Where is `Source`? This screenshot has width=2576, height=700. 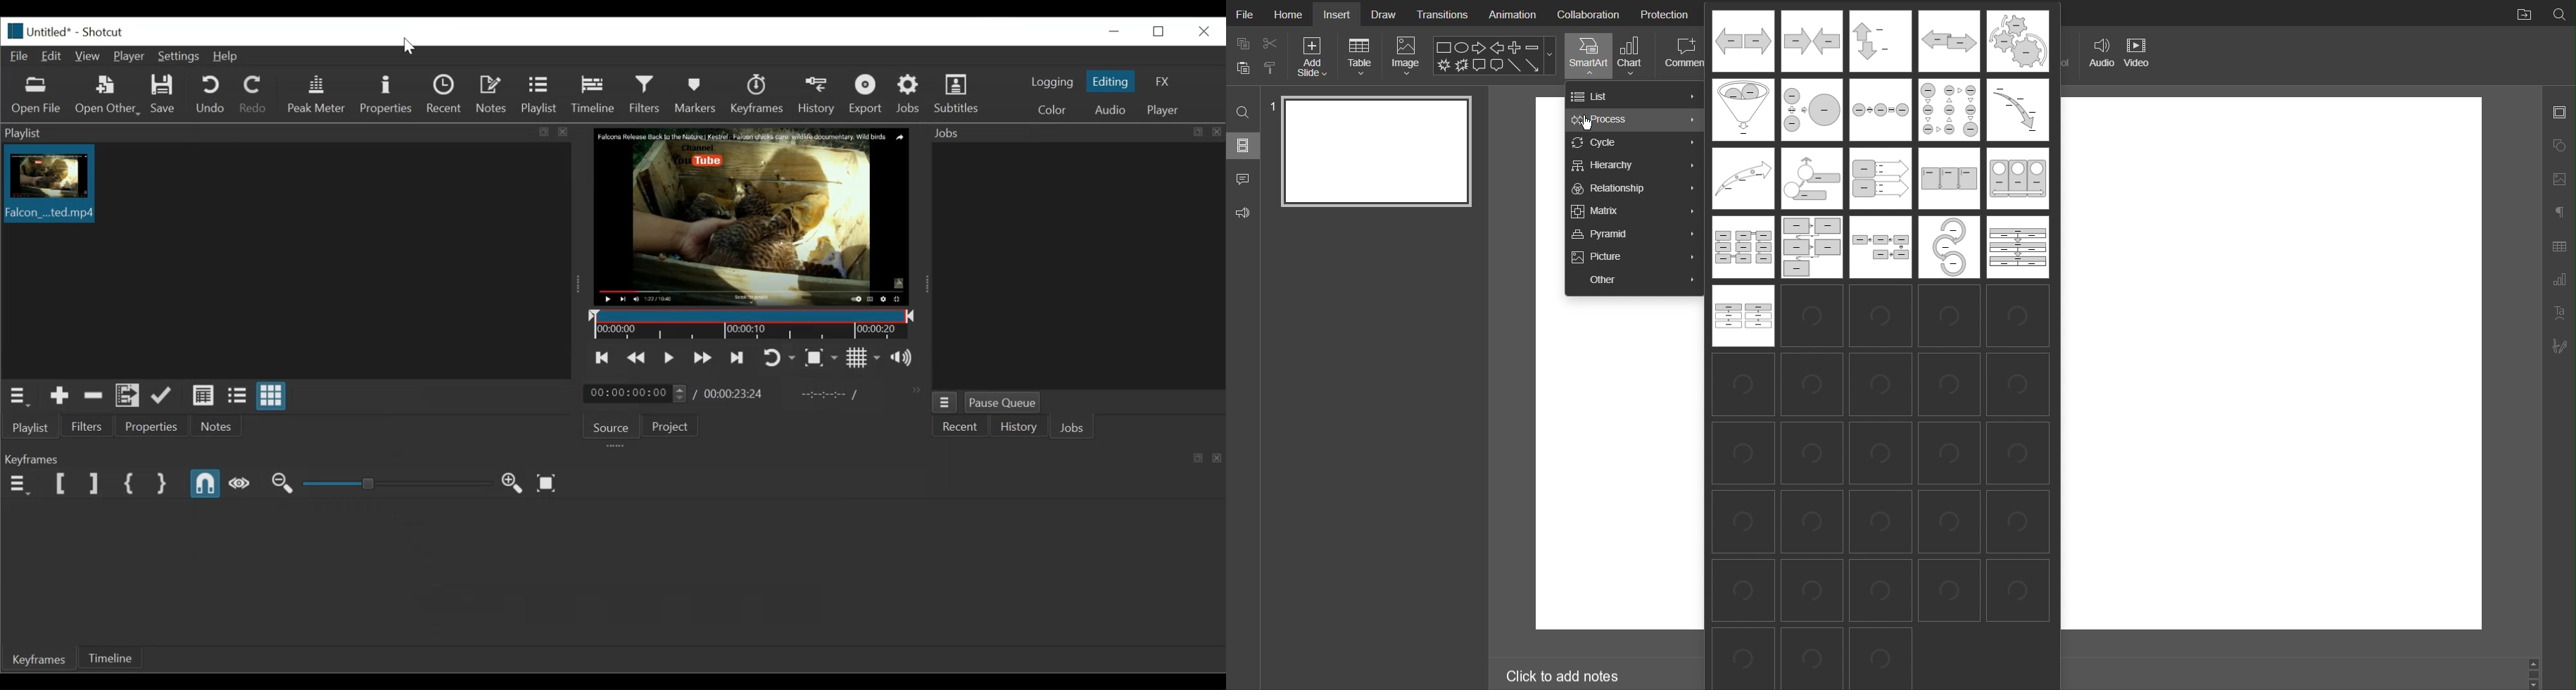
Source is located at coordinates (615, 427).